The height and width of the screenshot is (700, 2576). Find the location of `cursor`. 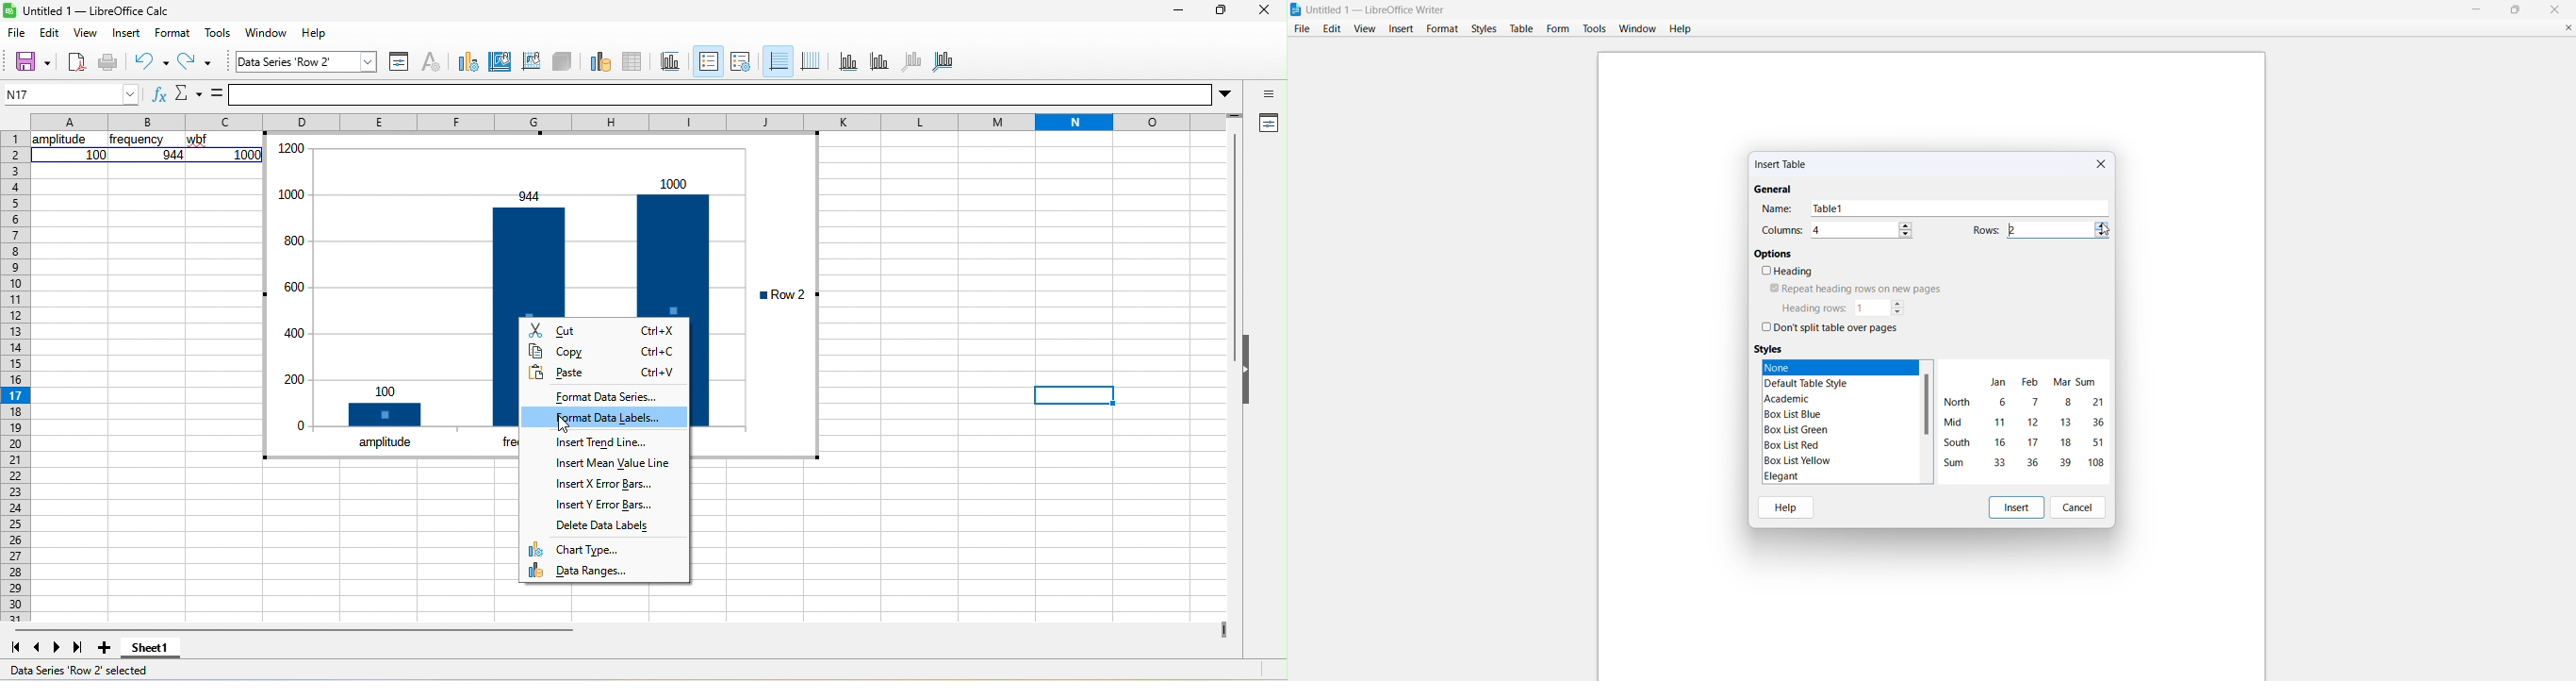

cursor is located at coordinates (2108, 228).